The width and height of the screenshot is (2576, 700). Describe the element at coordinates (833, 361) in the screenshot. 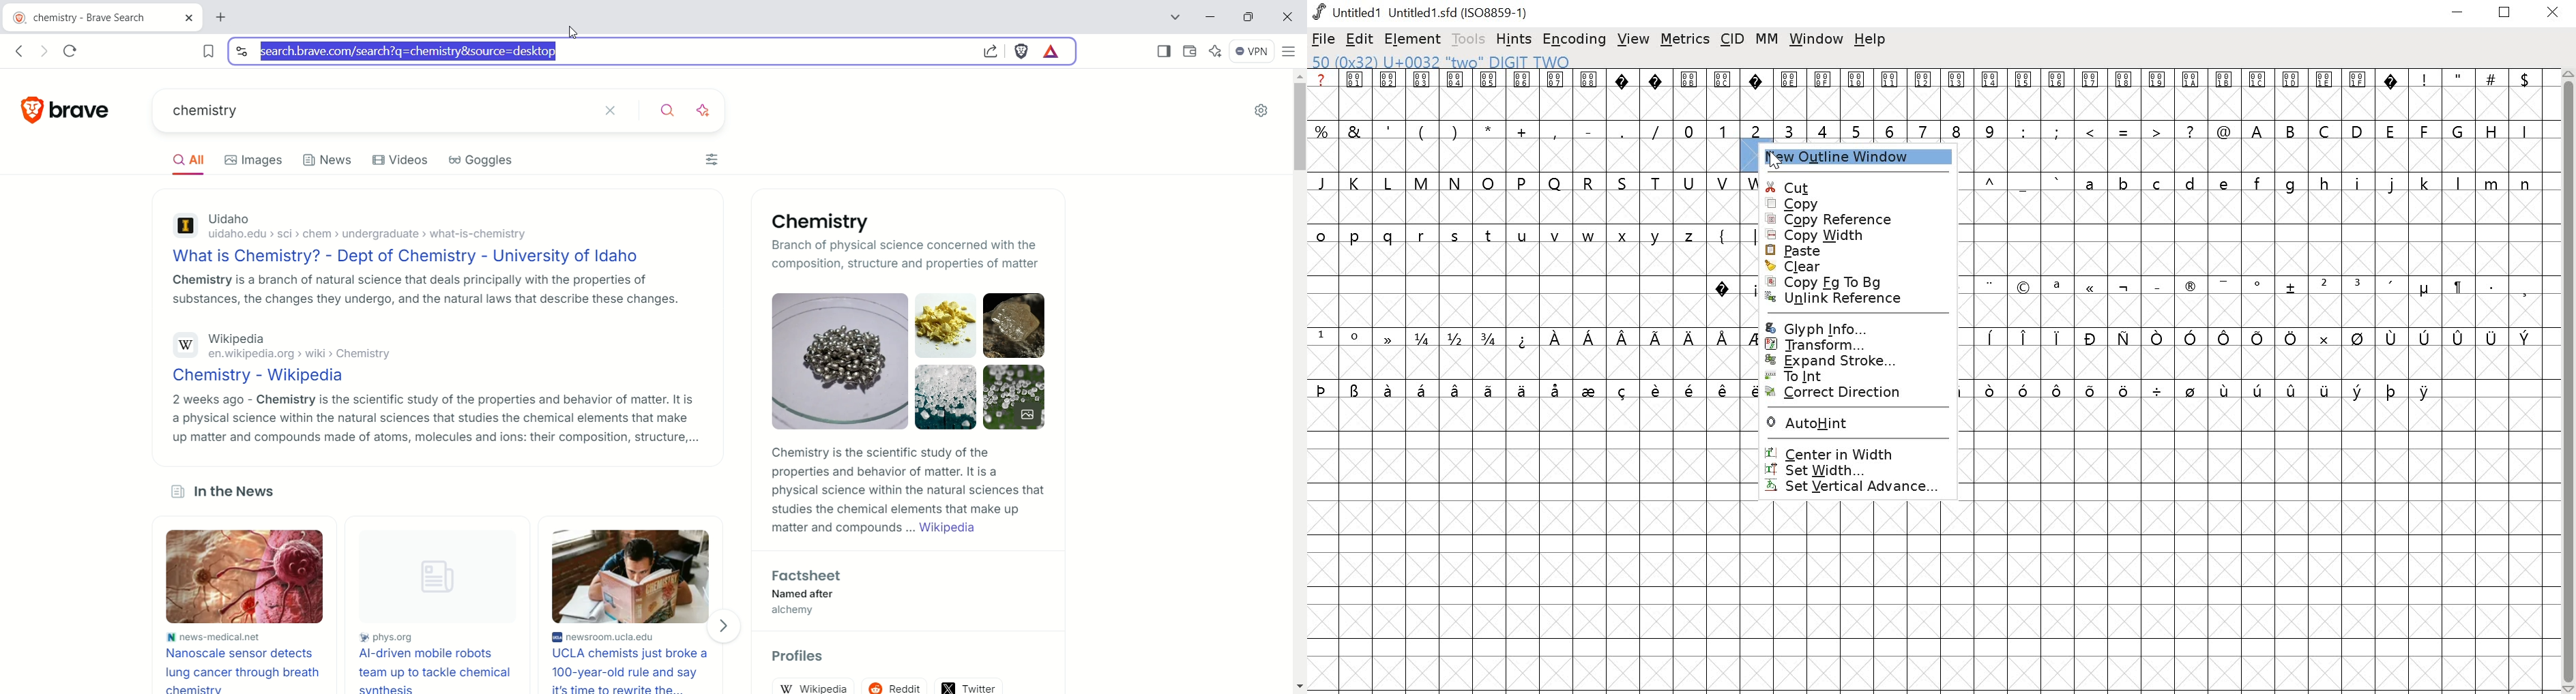

I see `images of chemical compounds` at that location.